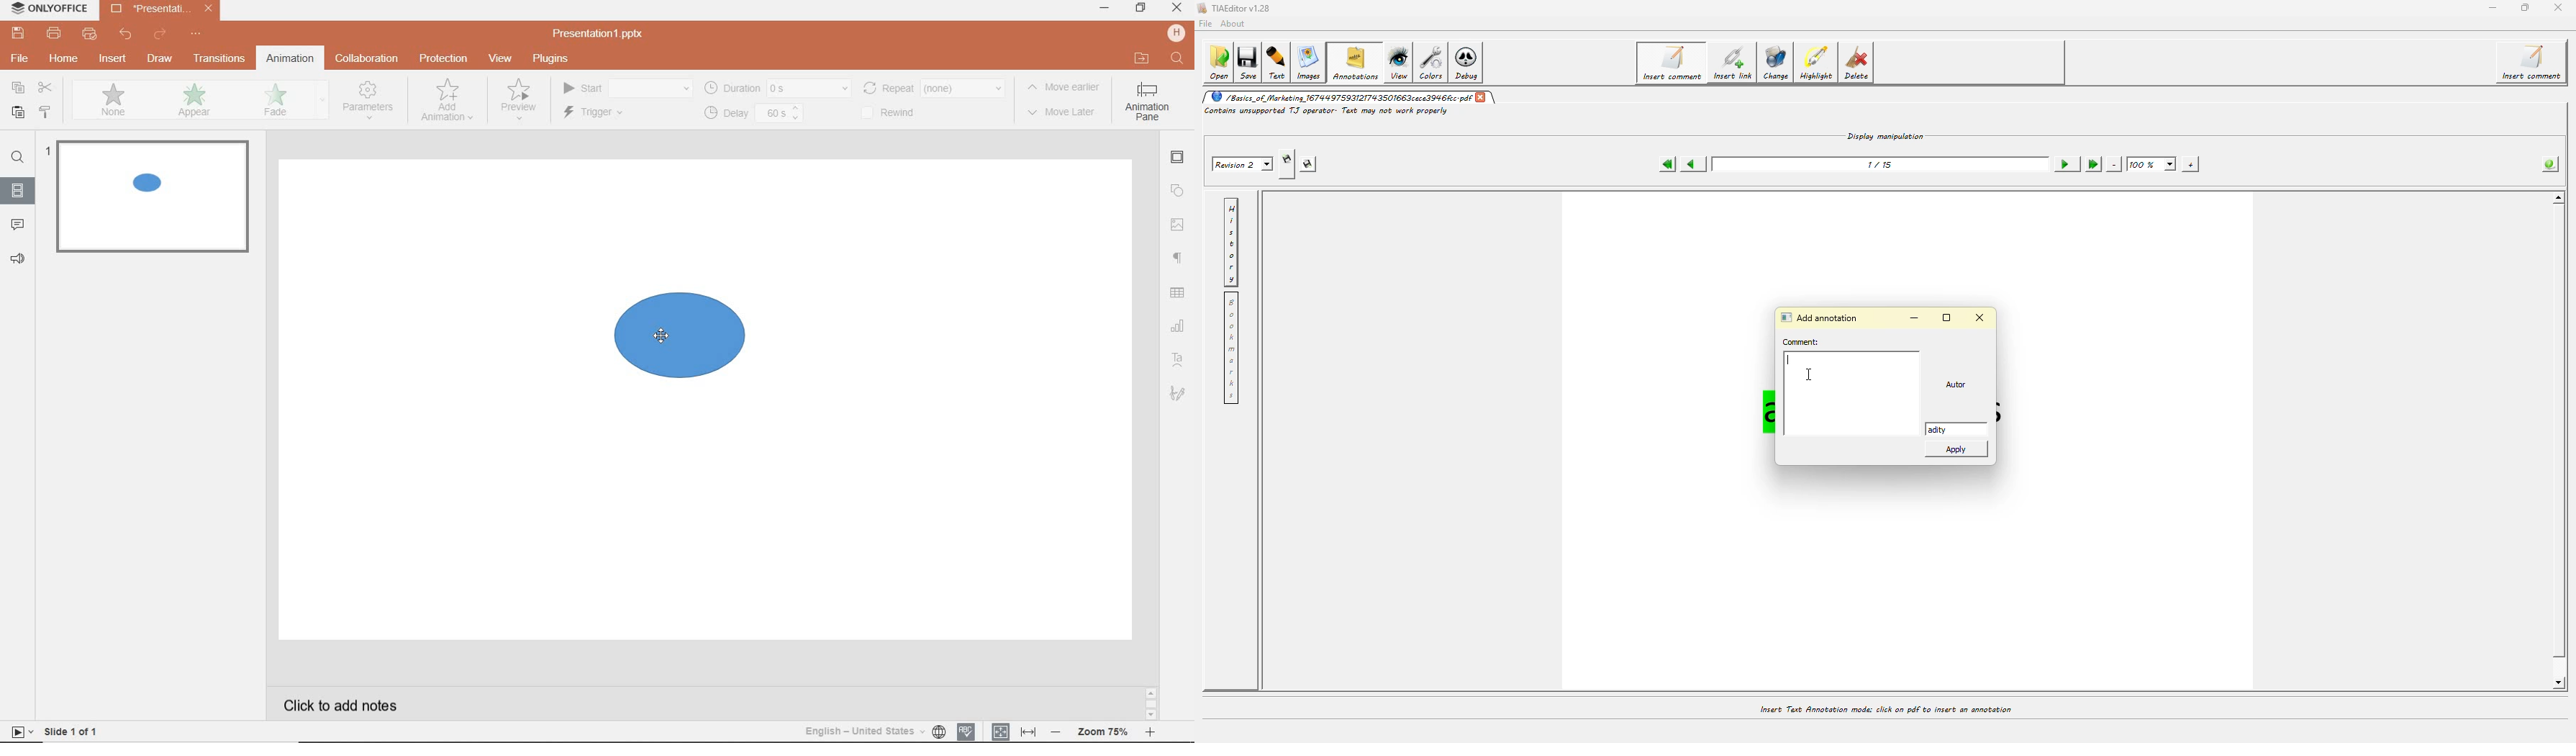 This screenshot has width=2576, height=756. I want to click on view, so click(503, 59).